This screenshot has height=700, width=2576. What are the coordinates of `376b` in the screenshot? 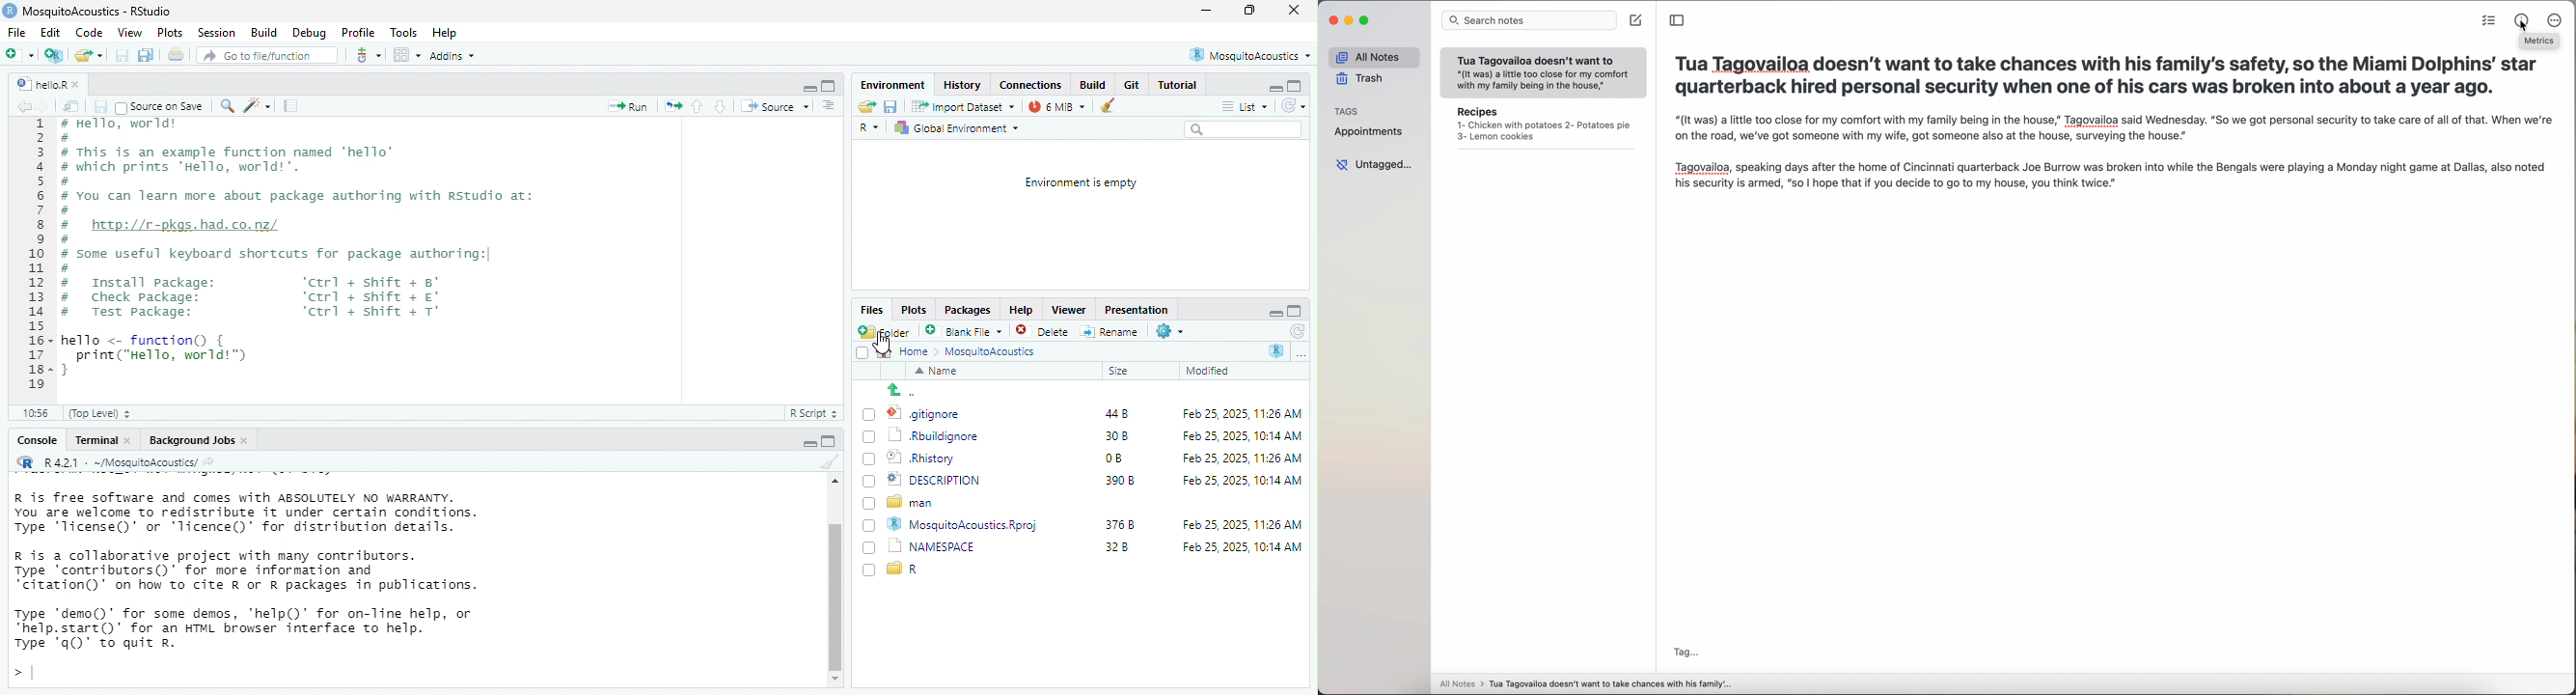 It's located at (1121, 523).